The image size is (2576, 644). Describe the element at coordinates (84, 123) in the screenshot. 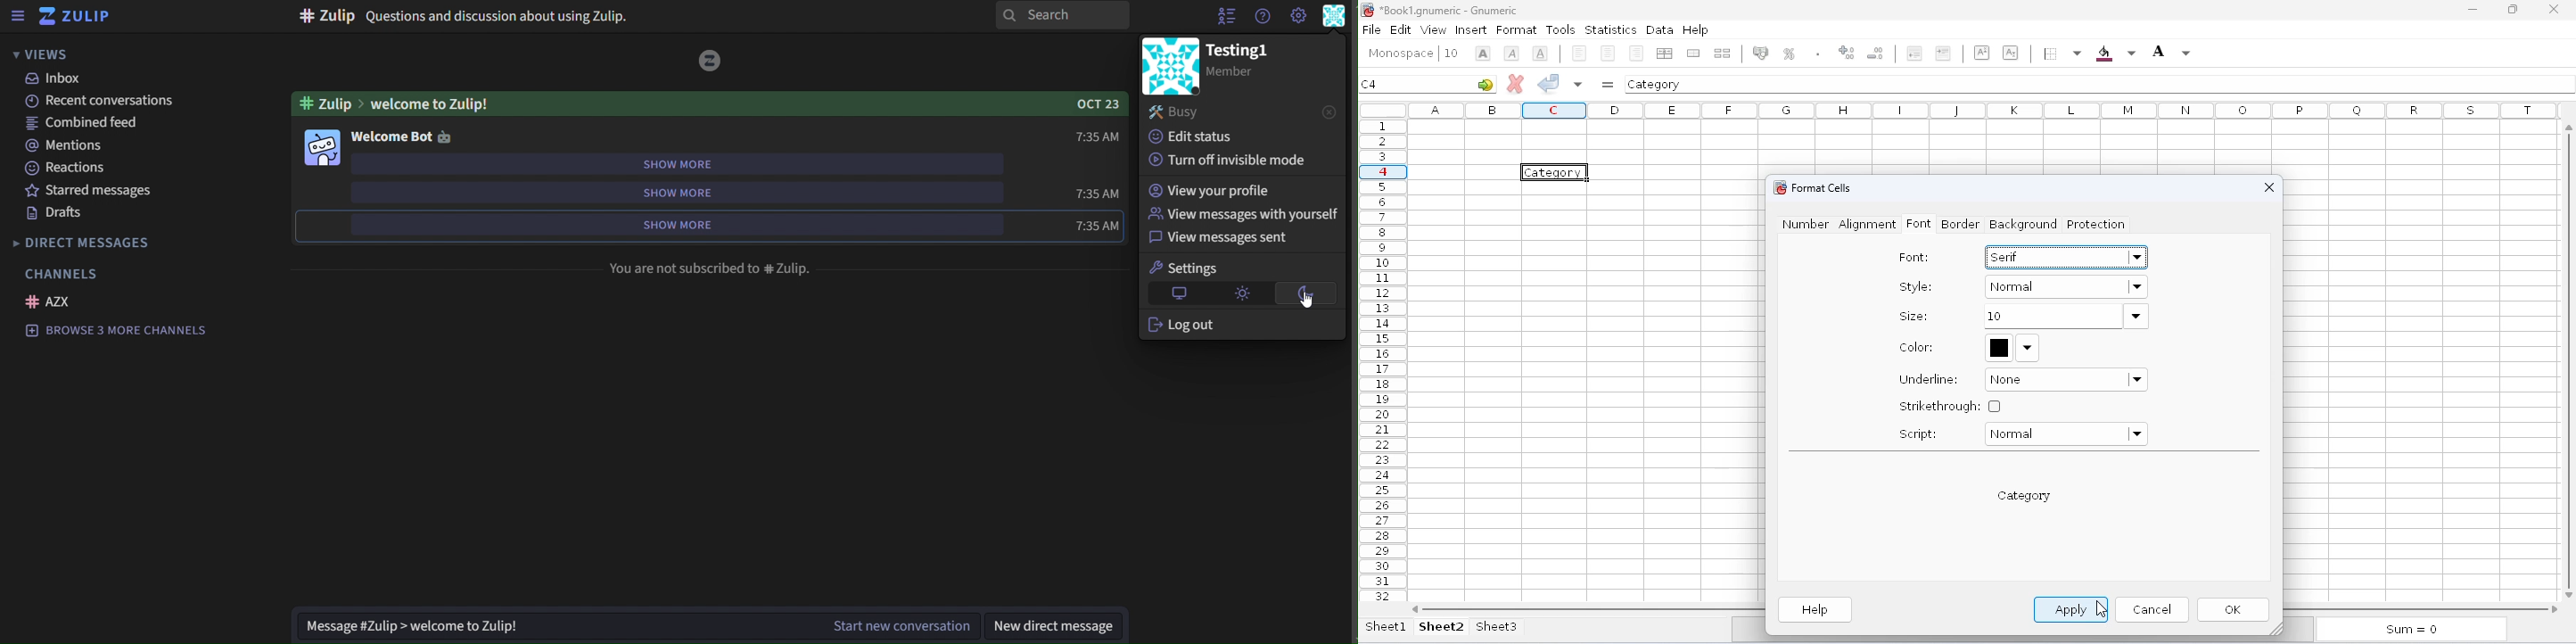

I see `combined feed` at that location.